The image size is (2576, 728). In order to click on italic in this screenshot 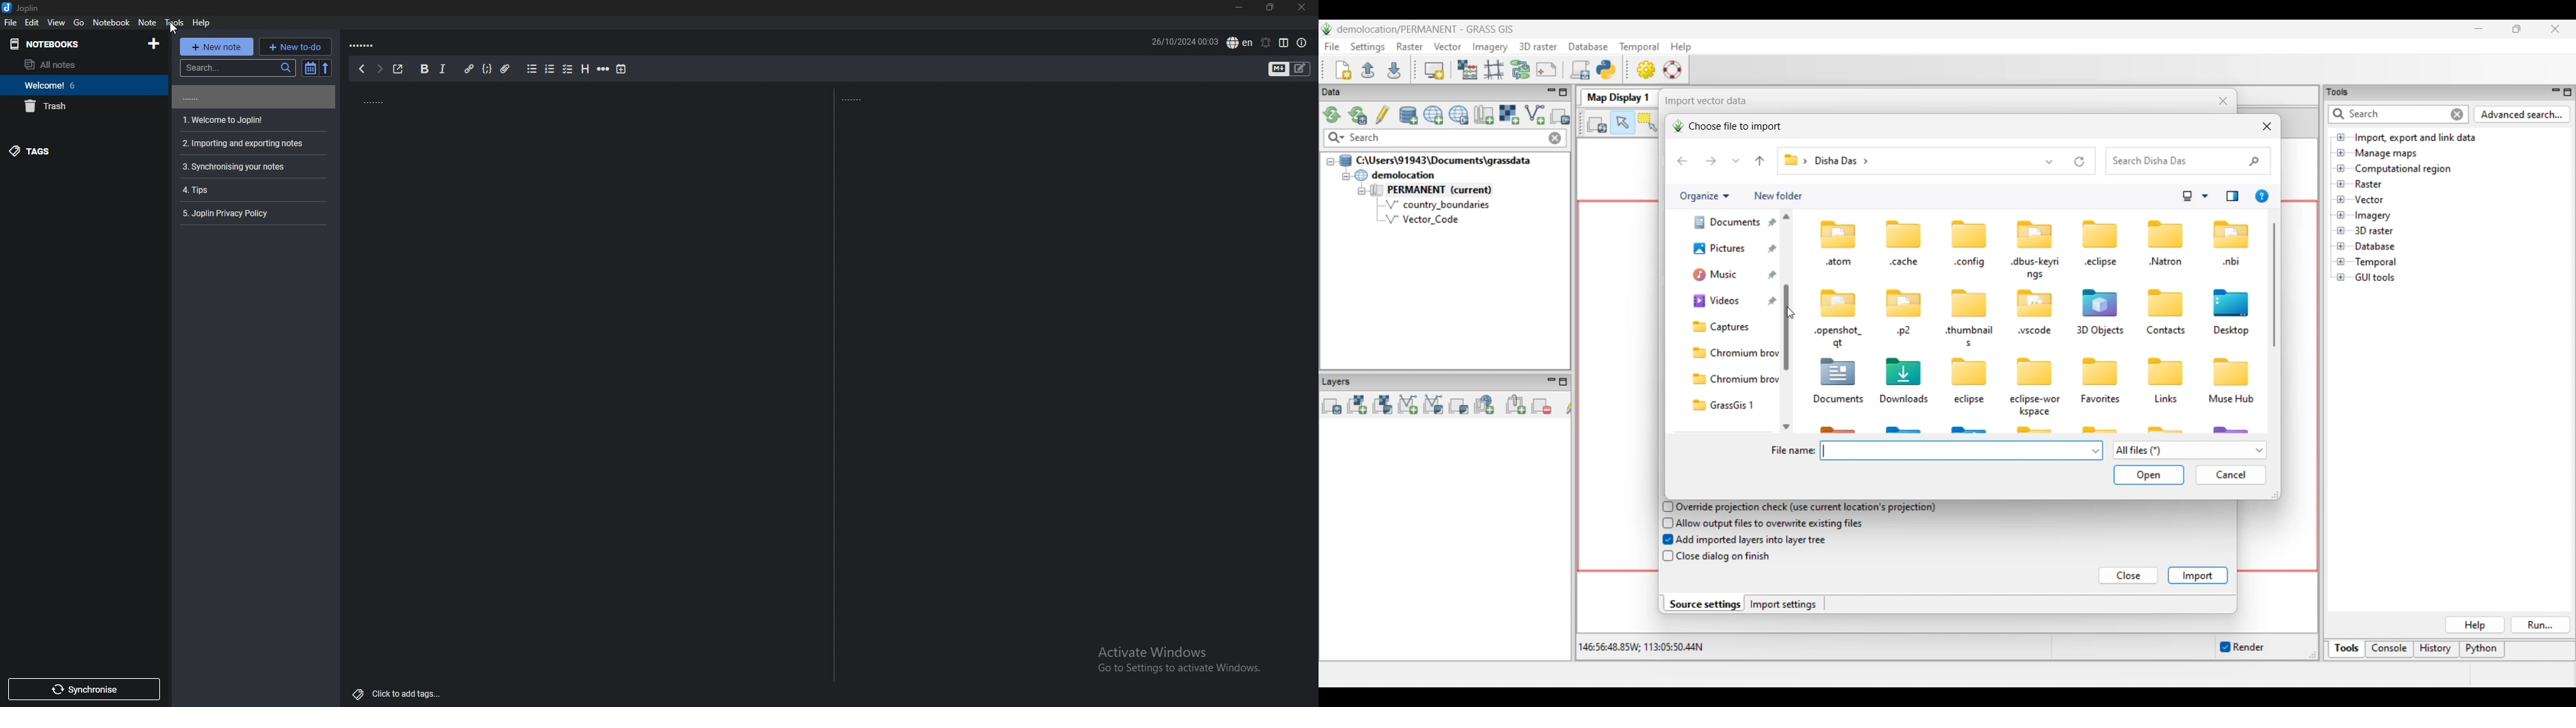, I will do `click(442, 69)`.